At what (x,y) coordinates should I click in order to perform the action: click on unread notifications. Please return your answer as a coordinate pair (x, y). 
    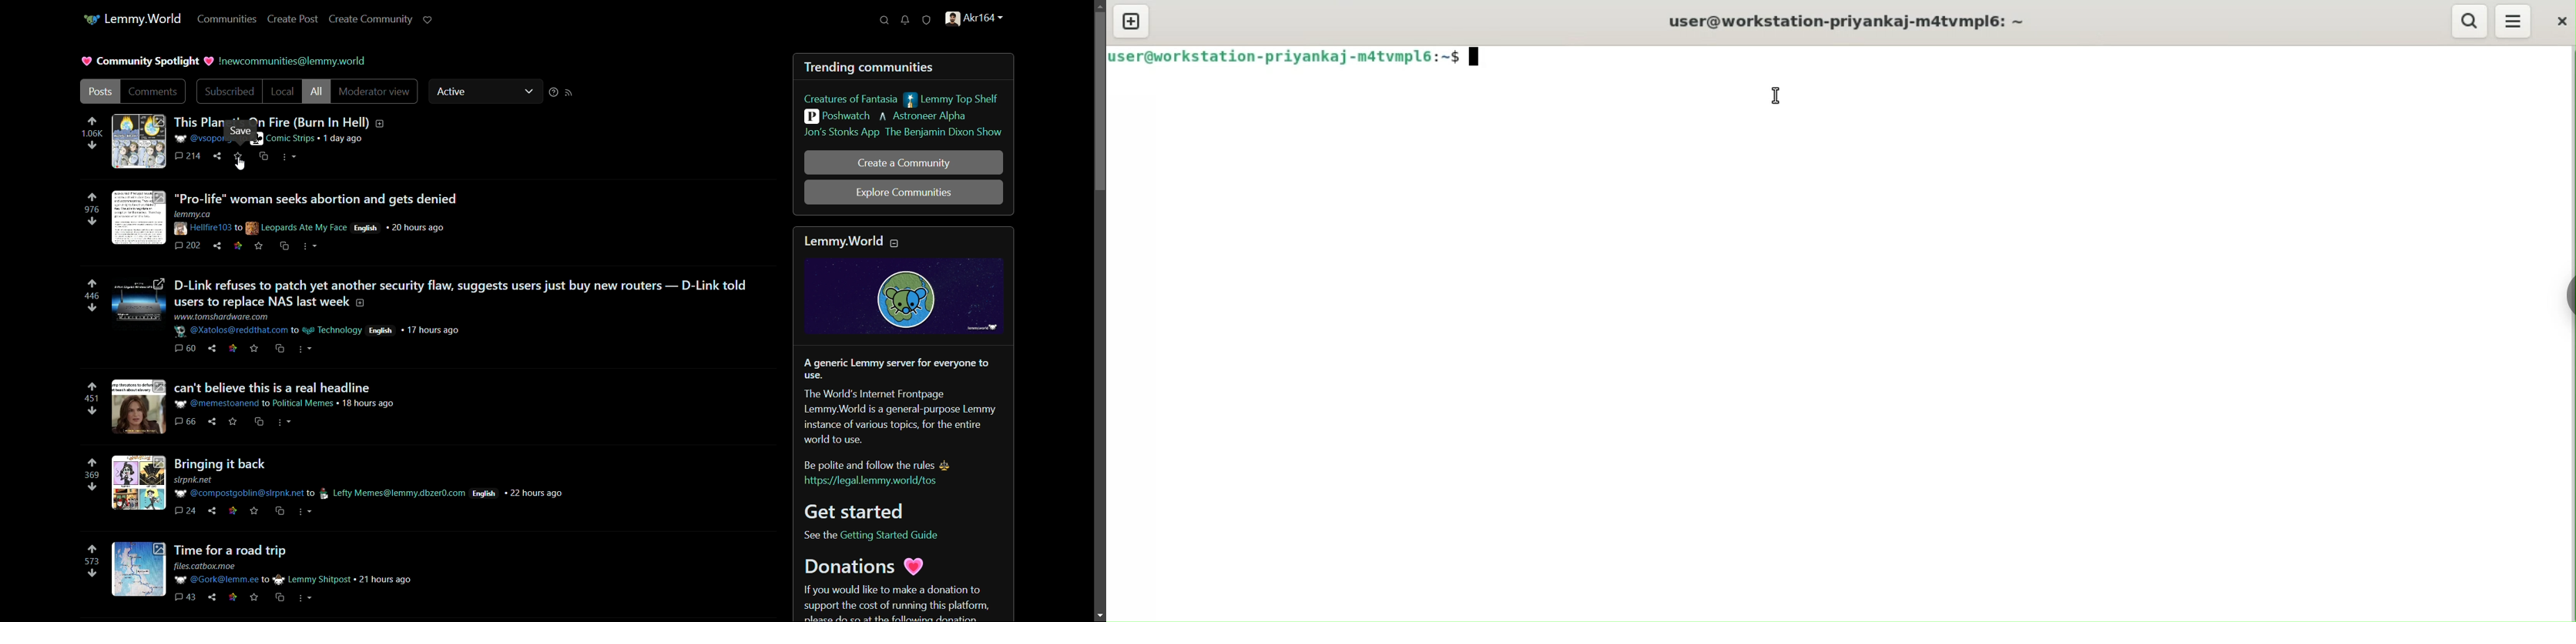
    Looking at the image, I should click on (907, 20).